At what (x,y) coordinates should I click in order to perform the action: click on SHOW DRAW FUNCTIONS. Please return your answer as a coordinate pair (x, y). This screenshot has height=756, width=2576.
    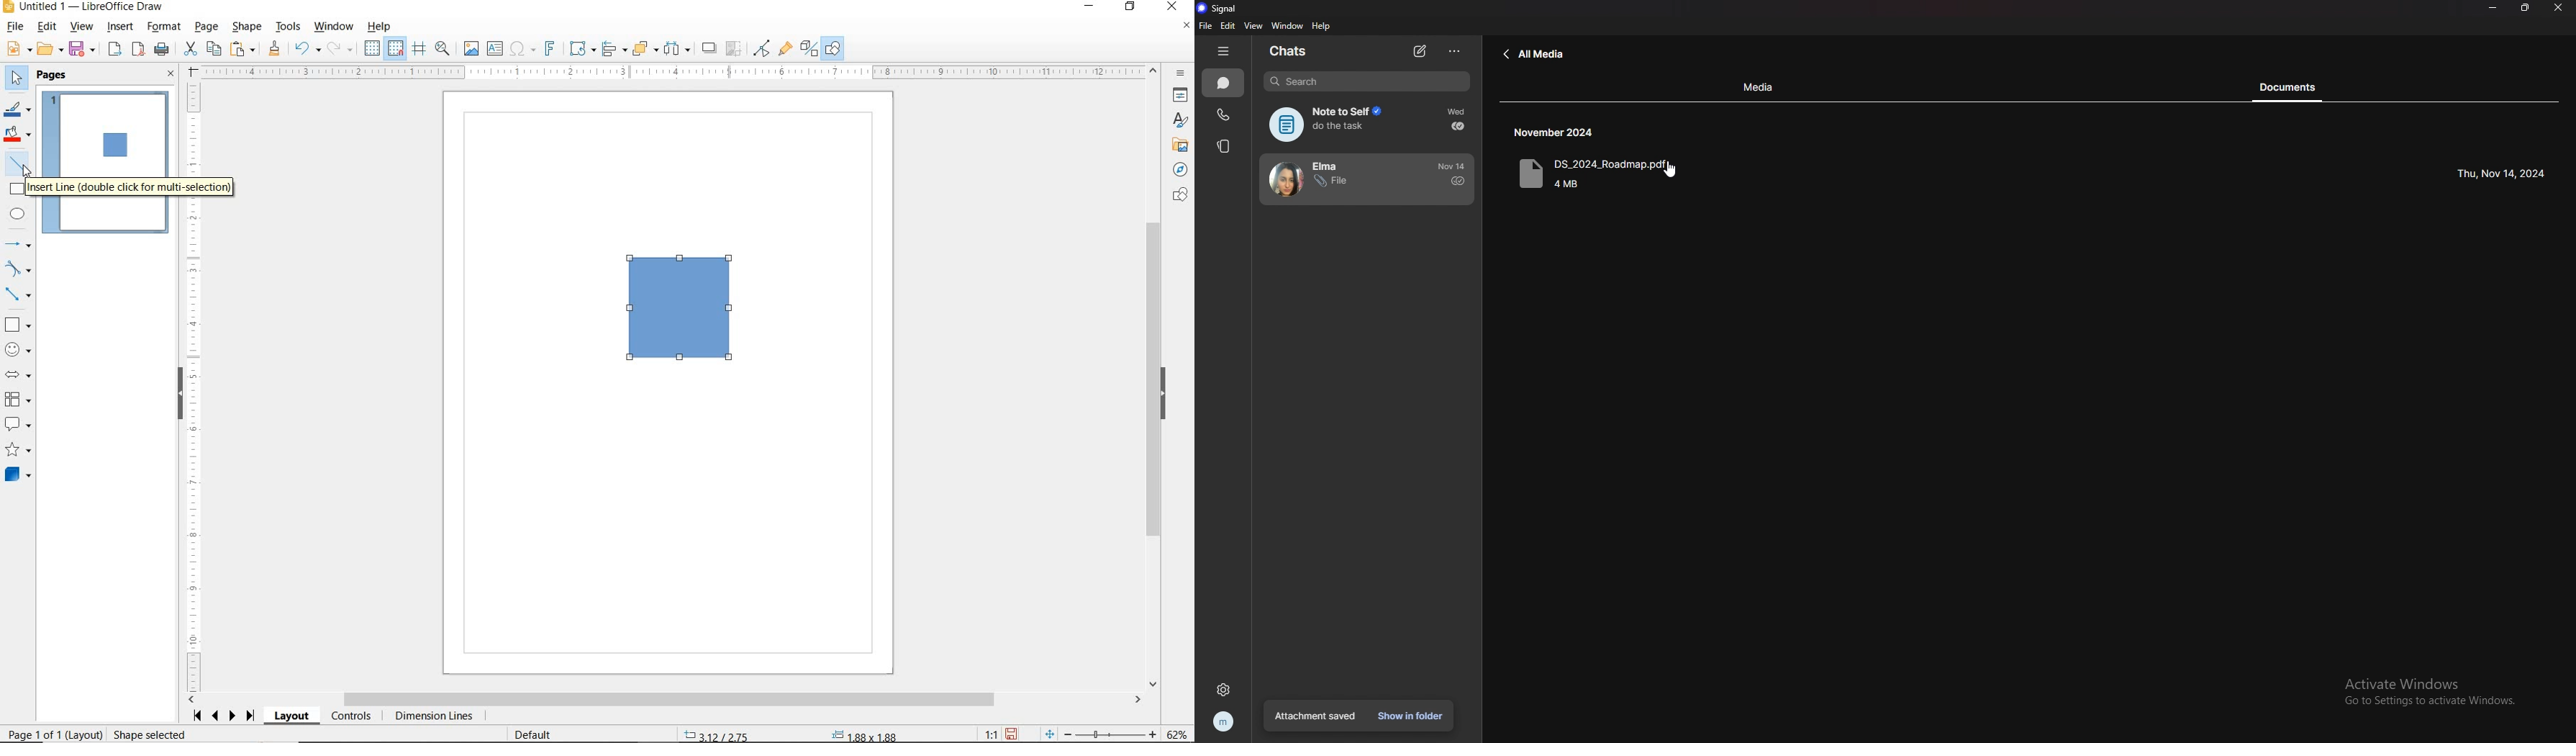
    Looking at the image, I should click on (834, 49).